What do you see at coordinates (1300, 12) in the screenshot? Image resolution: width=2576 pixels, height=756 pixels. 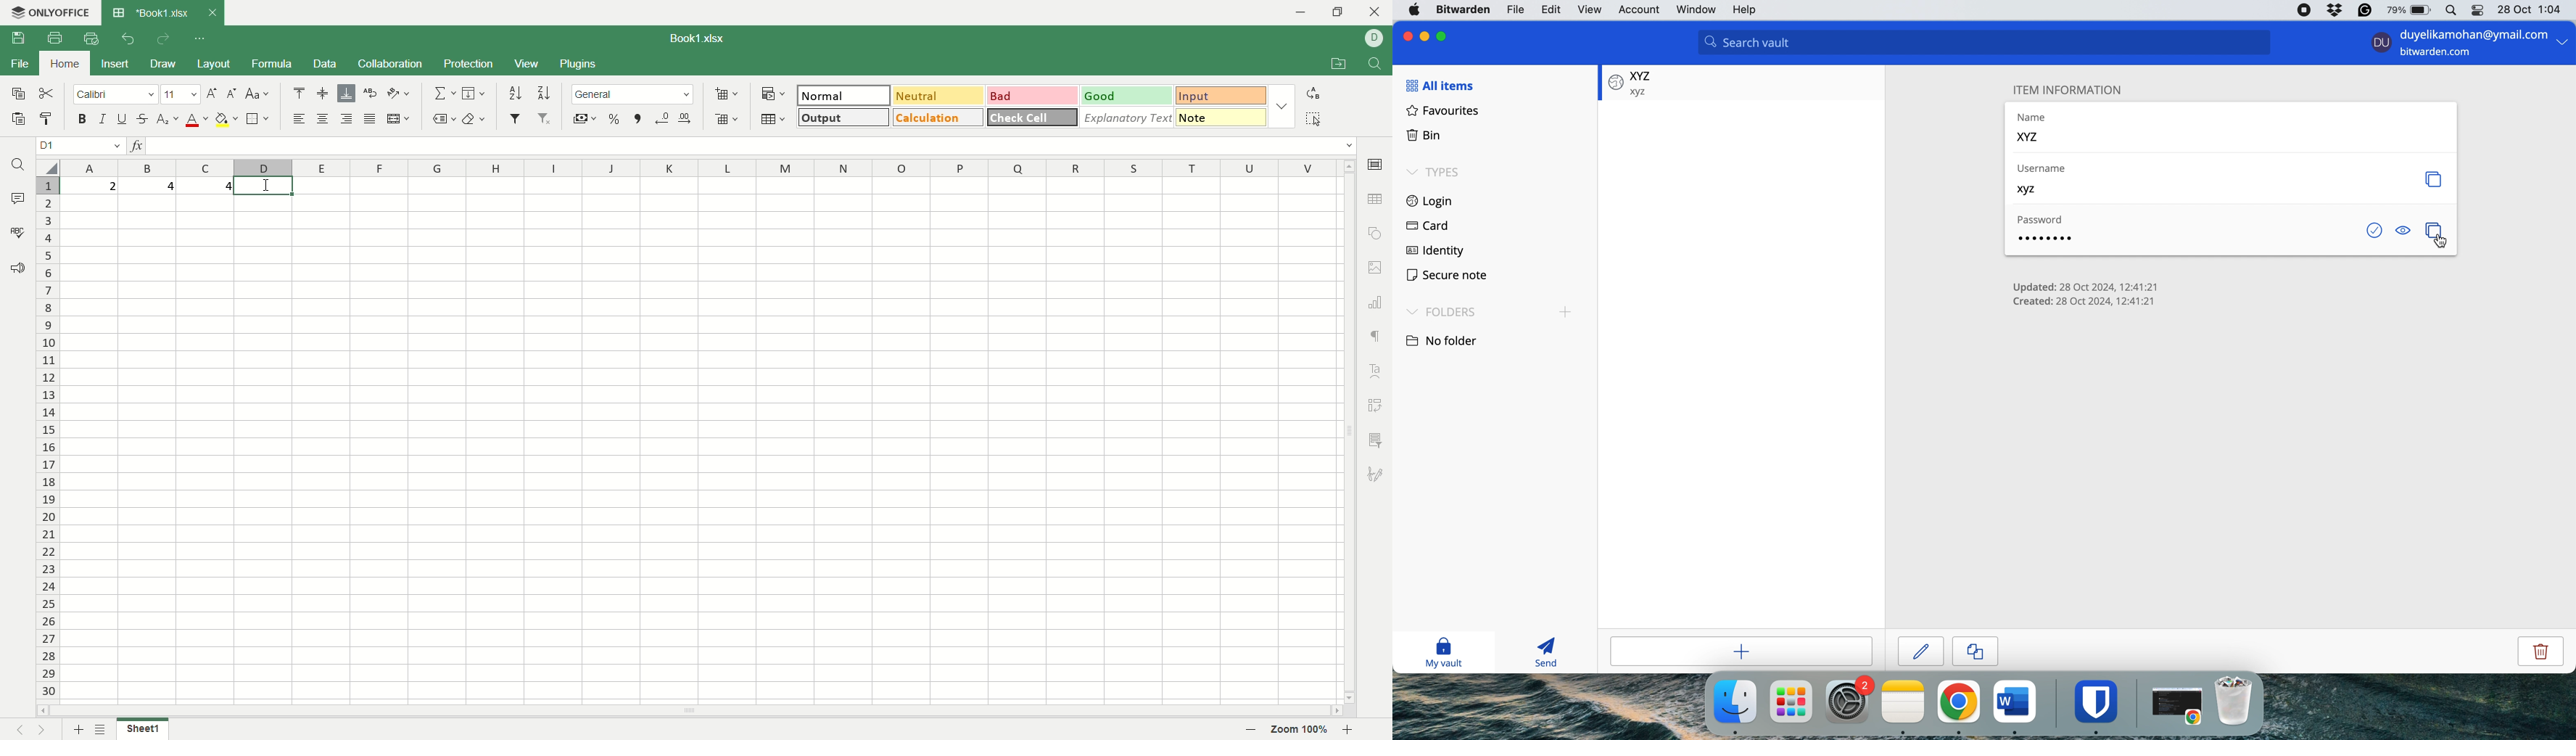 I see `minimize` at bounding box center [1300, 12].